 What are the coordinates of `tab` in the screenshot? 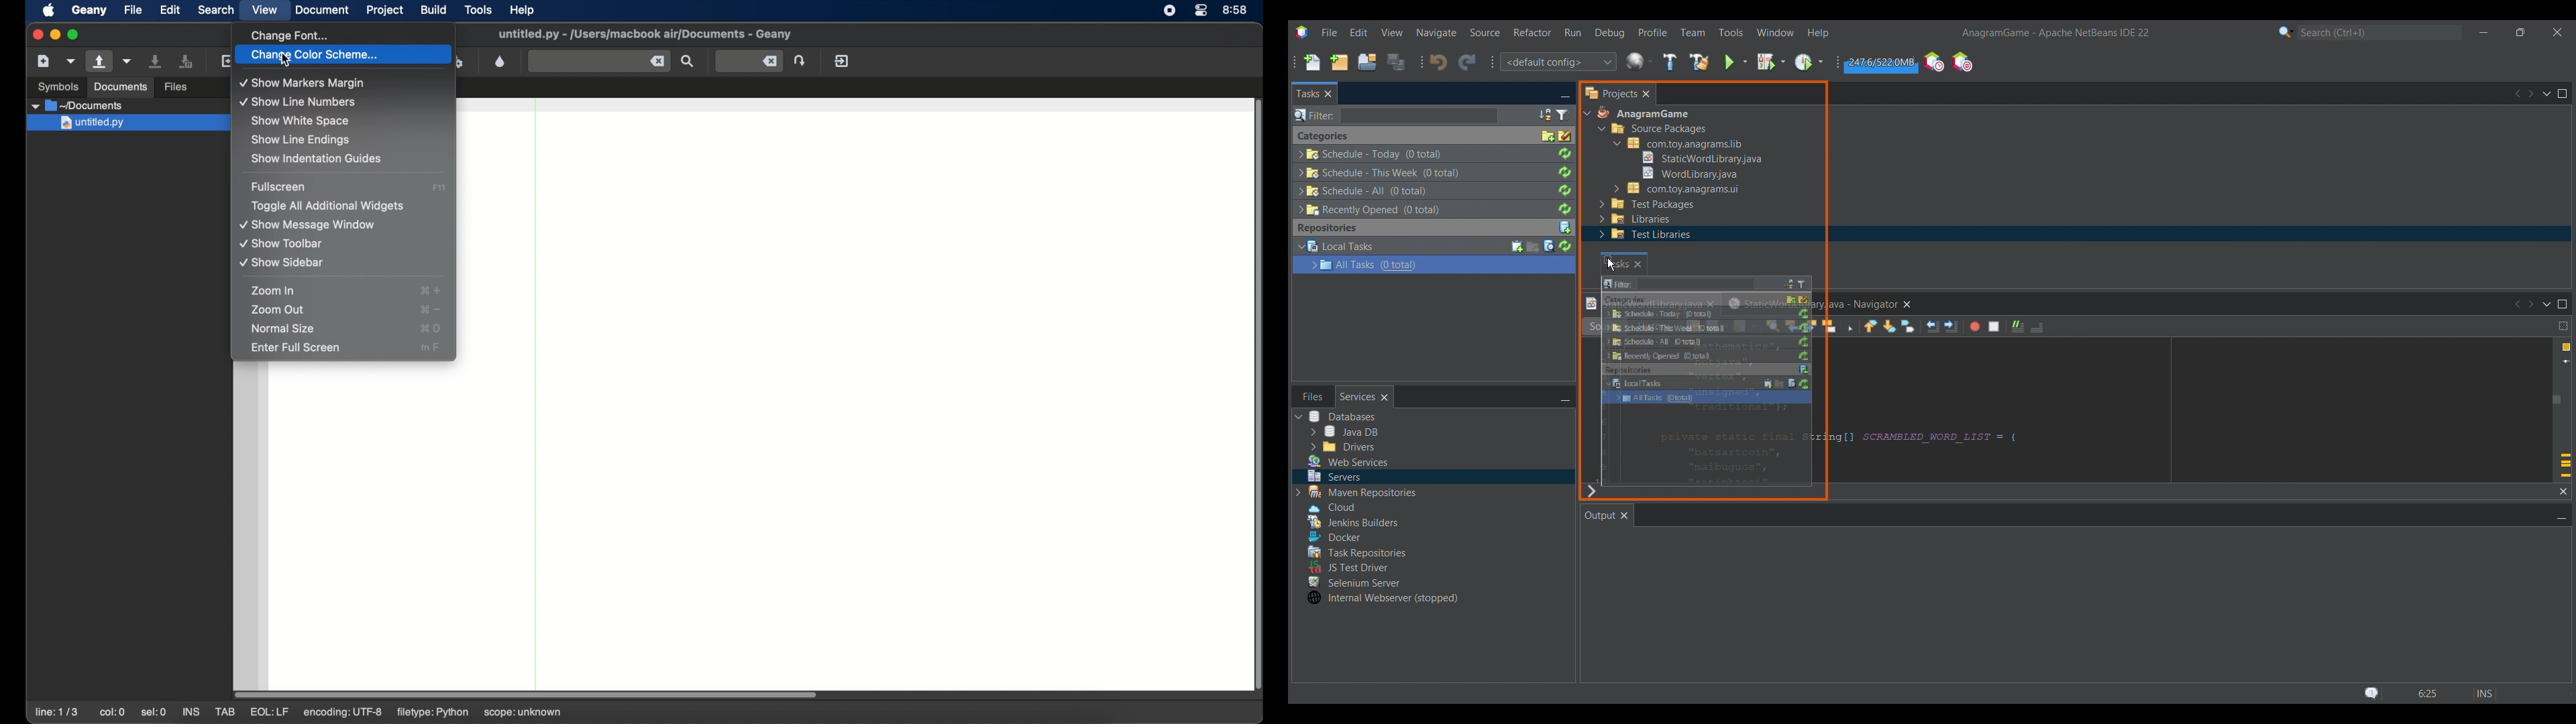 It's located at (226, 712).